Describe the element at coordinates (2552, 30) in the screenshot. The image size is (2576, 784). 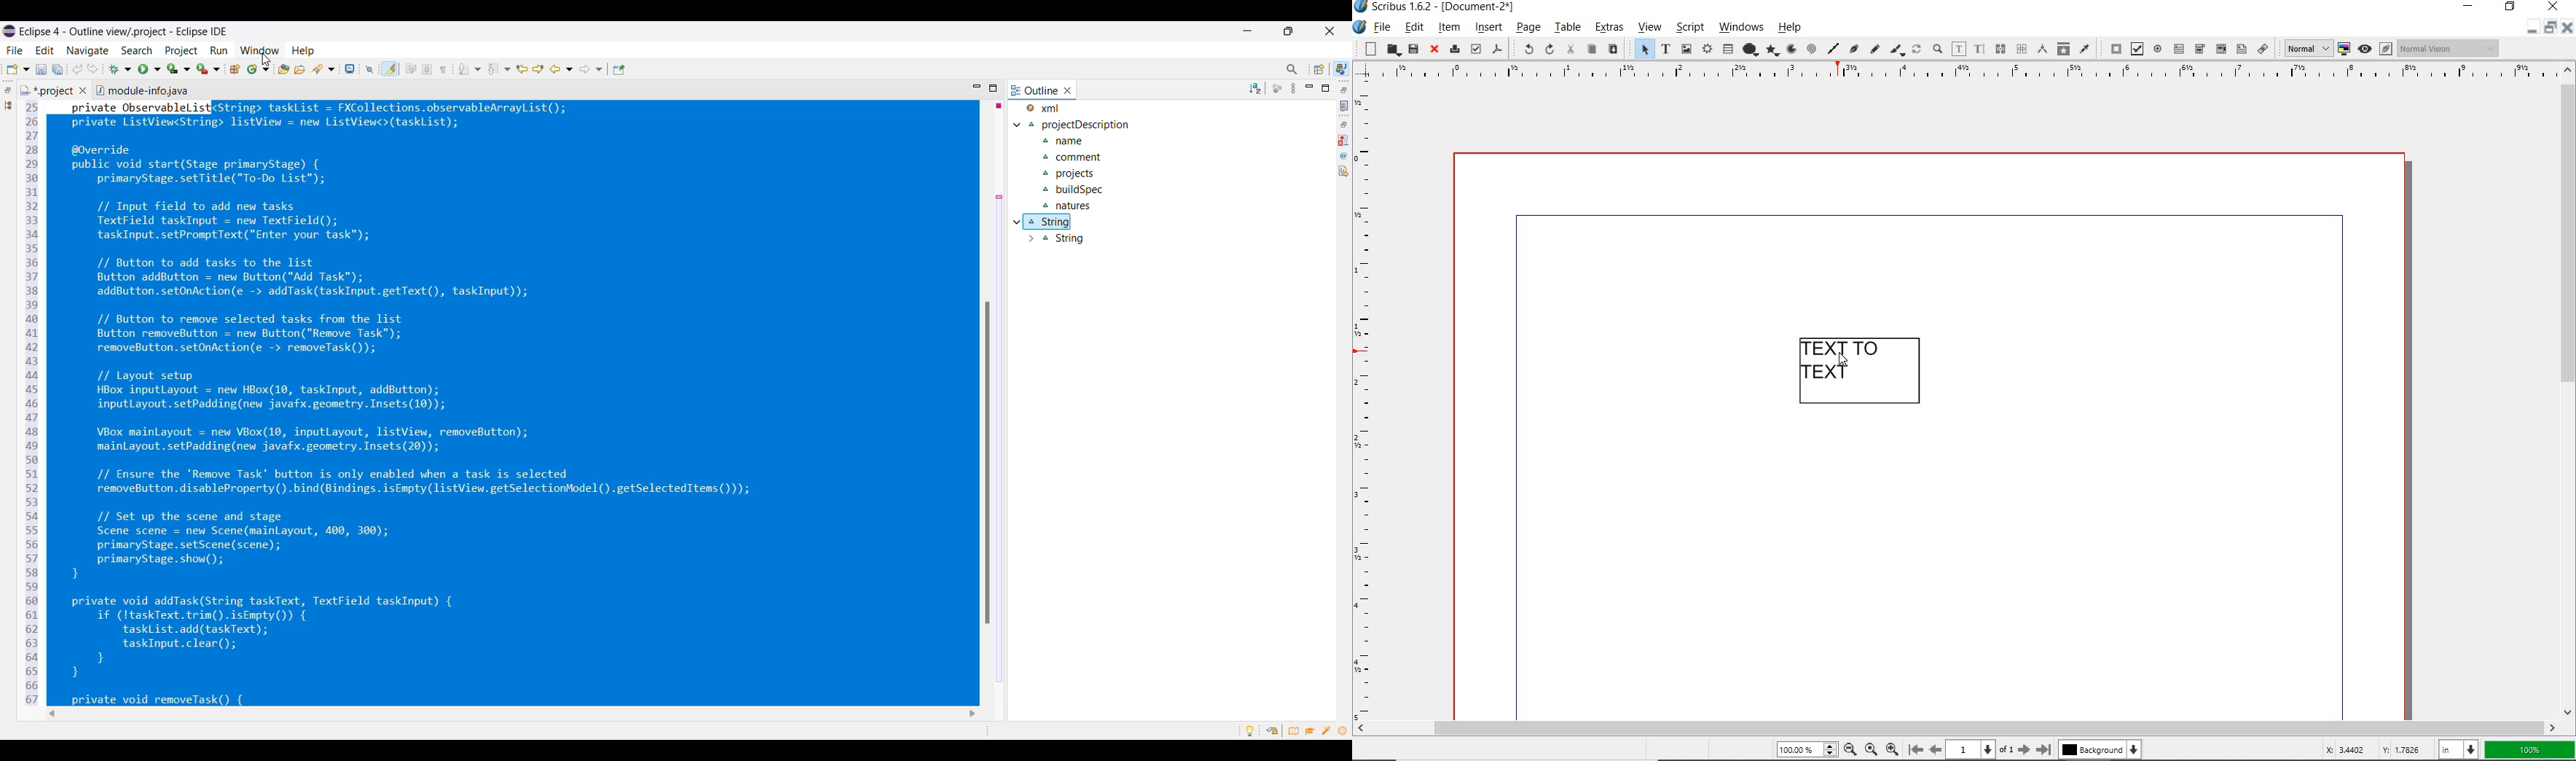
I see `restore` at that location.